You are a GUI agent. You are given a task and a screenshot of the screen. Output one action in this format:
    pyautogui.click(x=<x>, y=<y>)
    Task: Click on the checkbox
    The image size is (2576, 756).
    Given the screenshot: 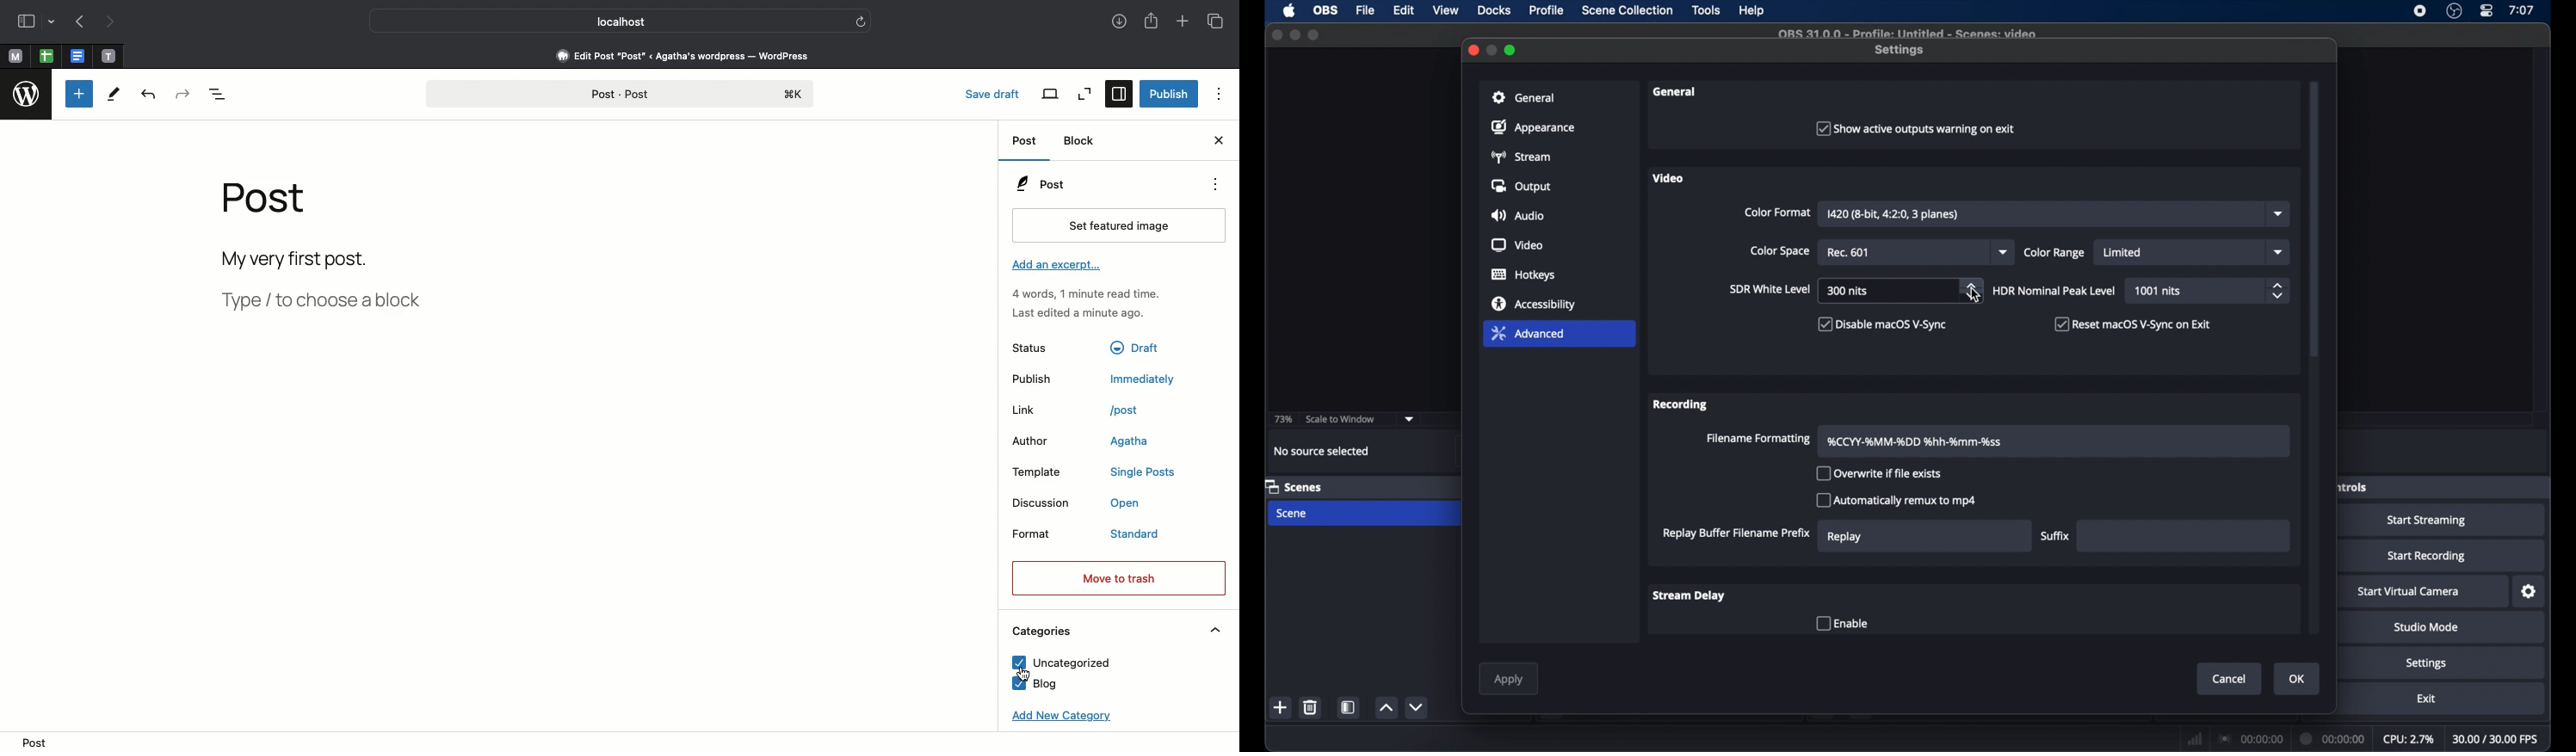 What is the action you would take?
    pyautogui.click(x=1916, y=127)
    